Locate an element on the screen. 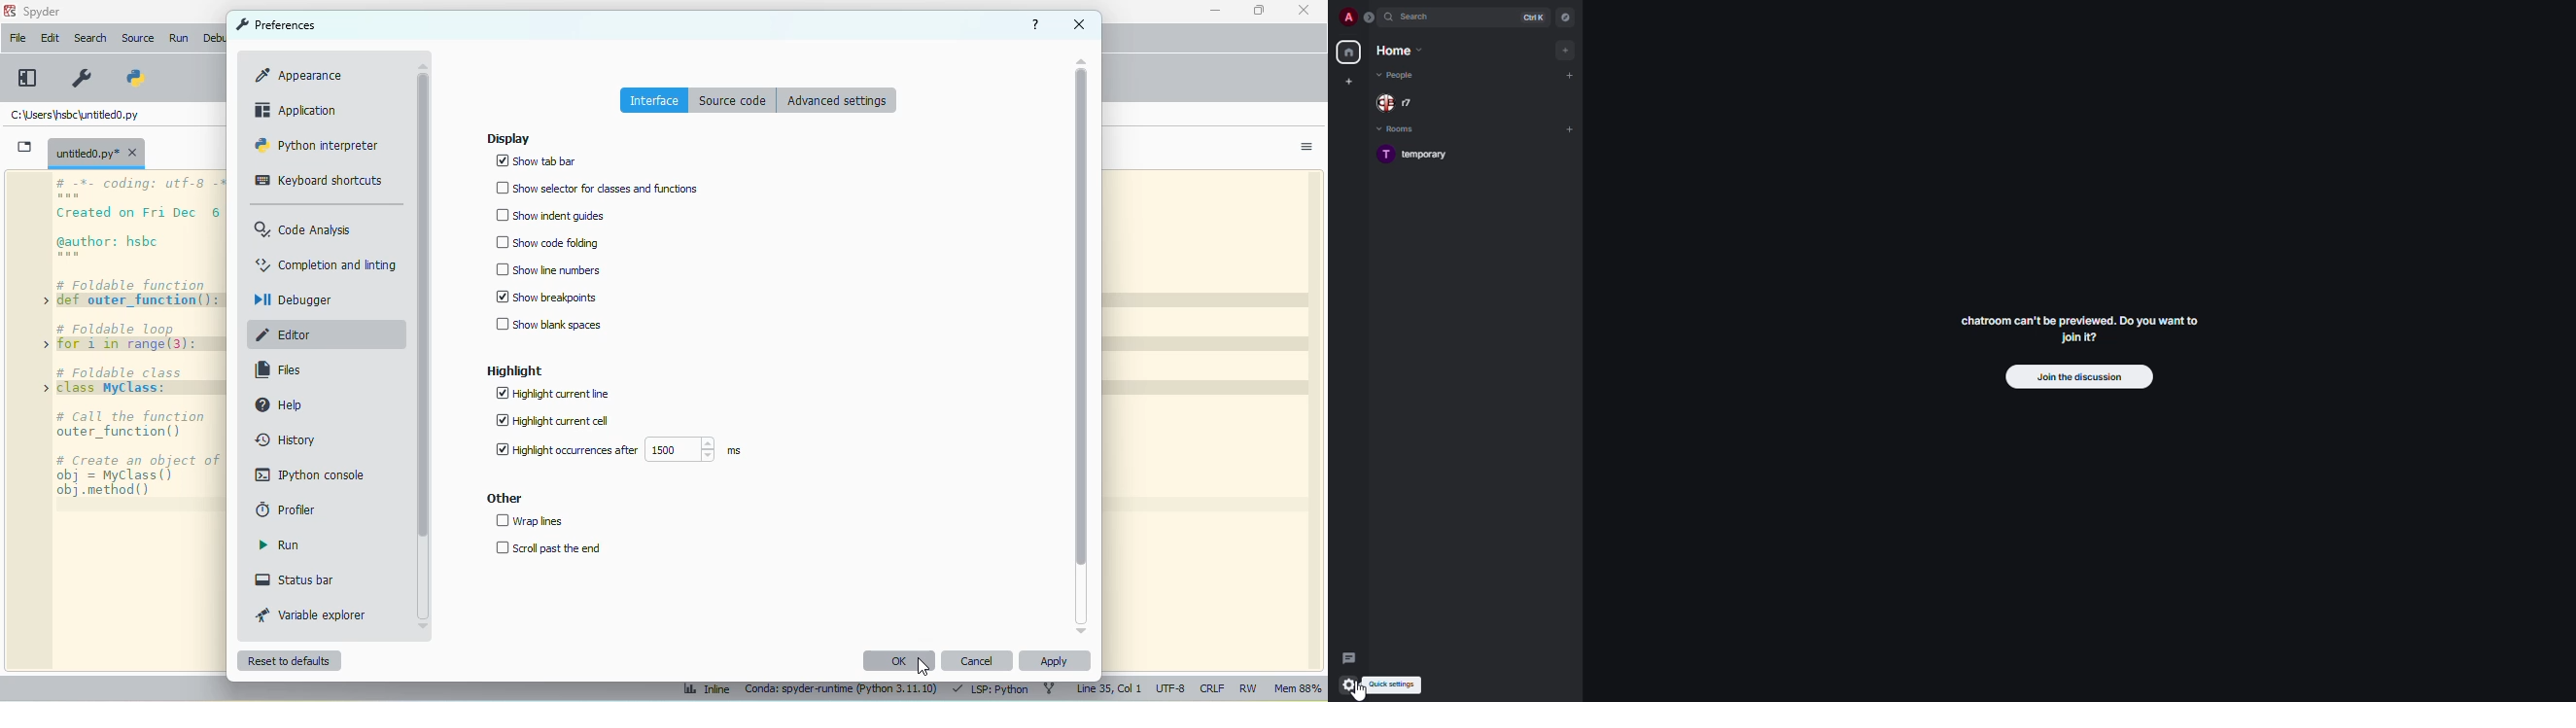 The image size is (2576, 728). people is located at coordinates (1399, 102).